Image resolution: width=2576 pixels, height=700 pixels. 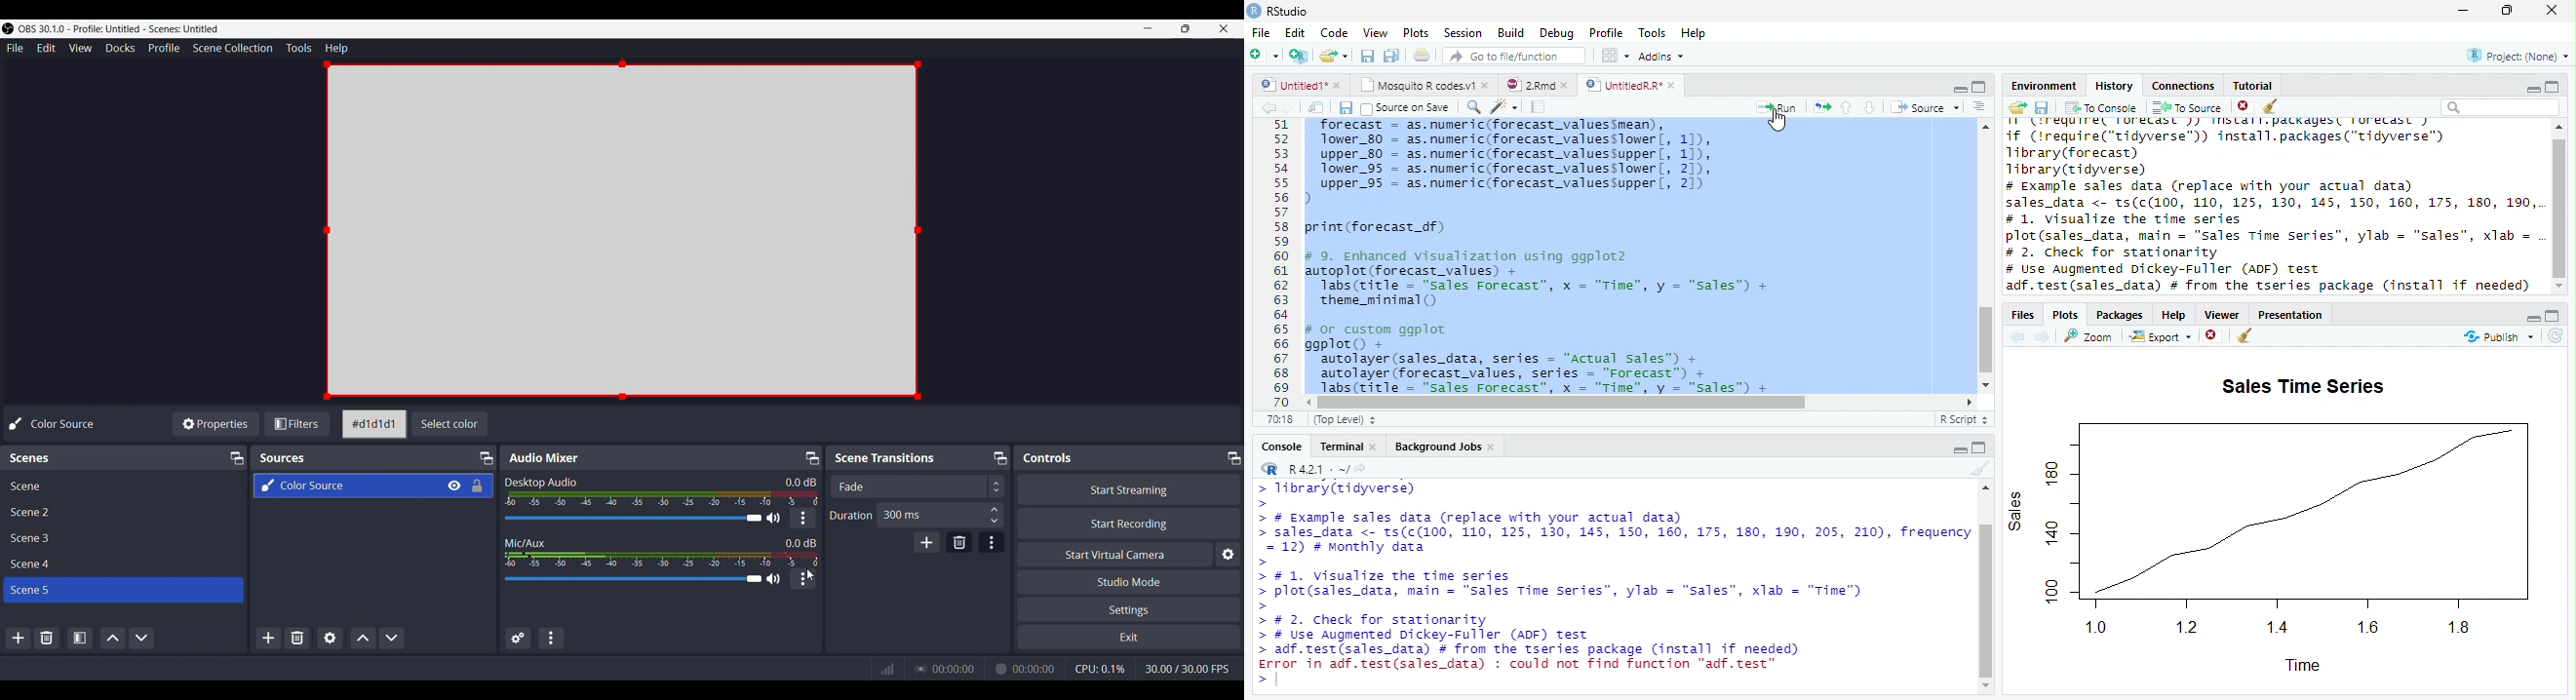 I want to click on Properties, so click(x=217, y=423).